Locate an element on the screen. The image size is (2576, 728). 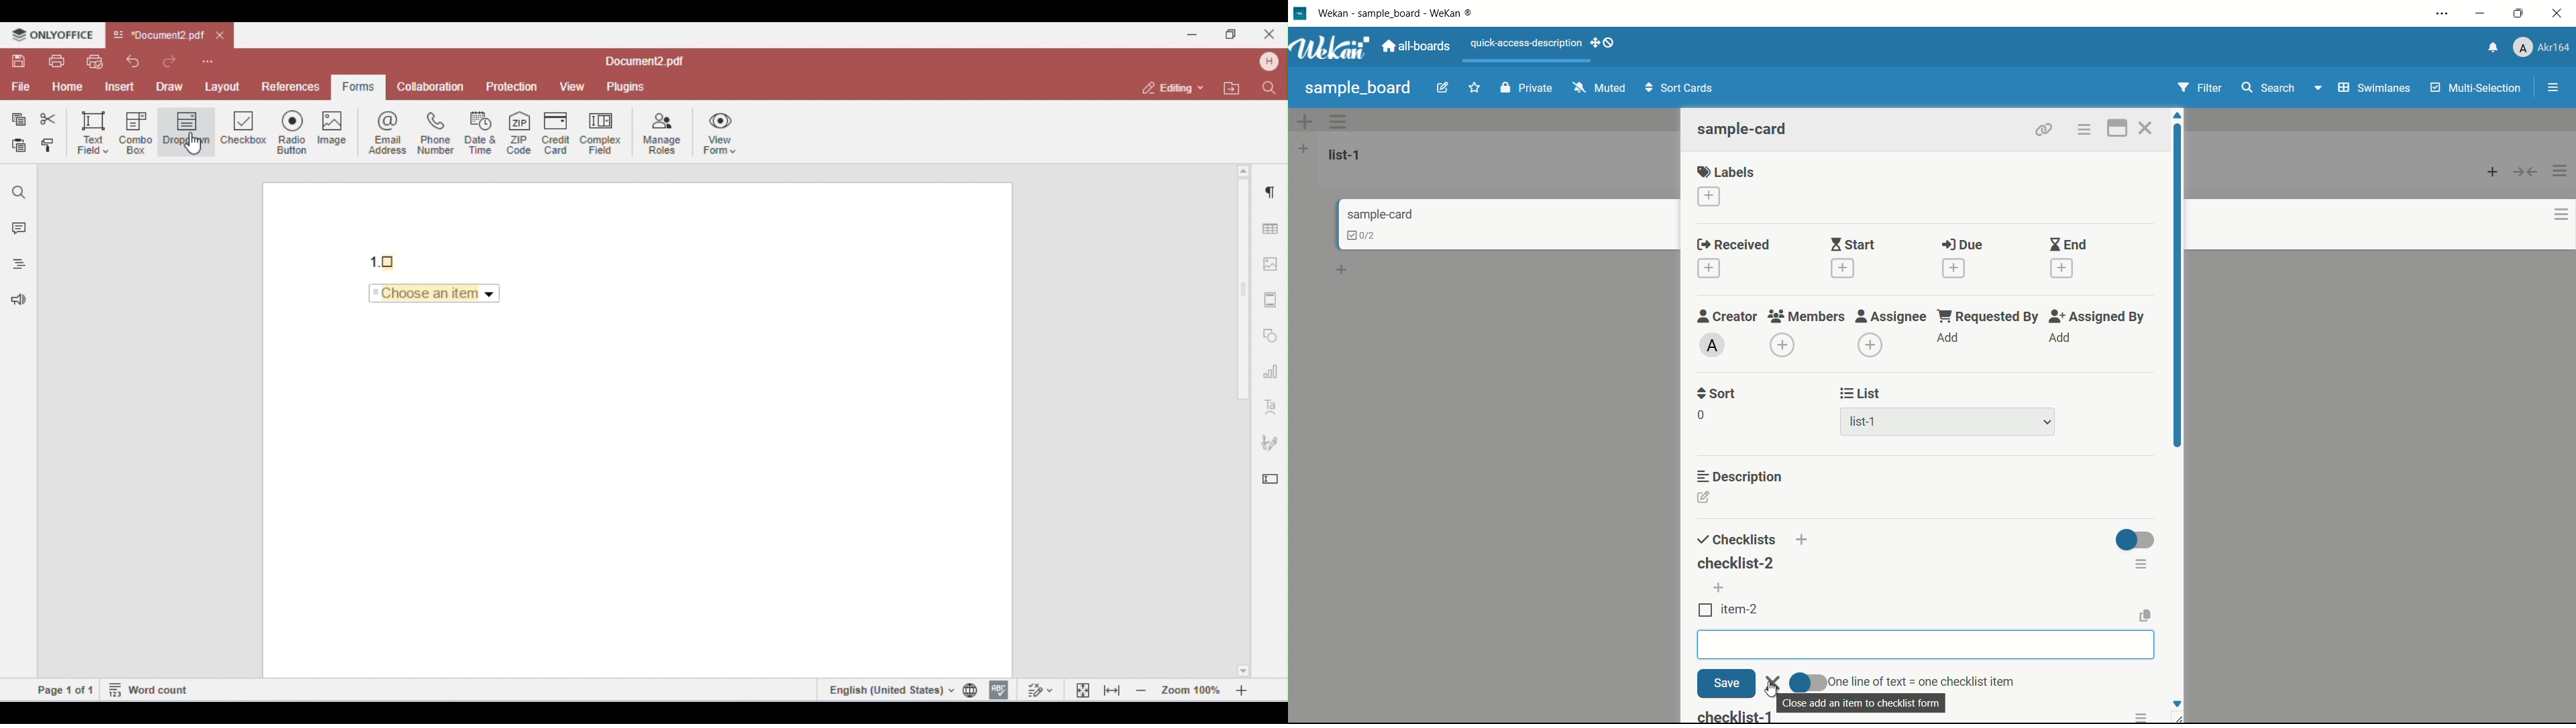
search is located at coordinates (2267, 88).